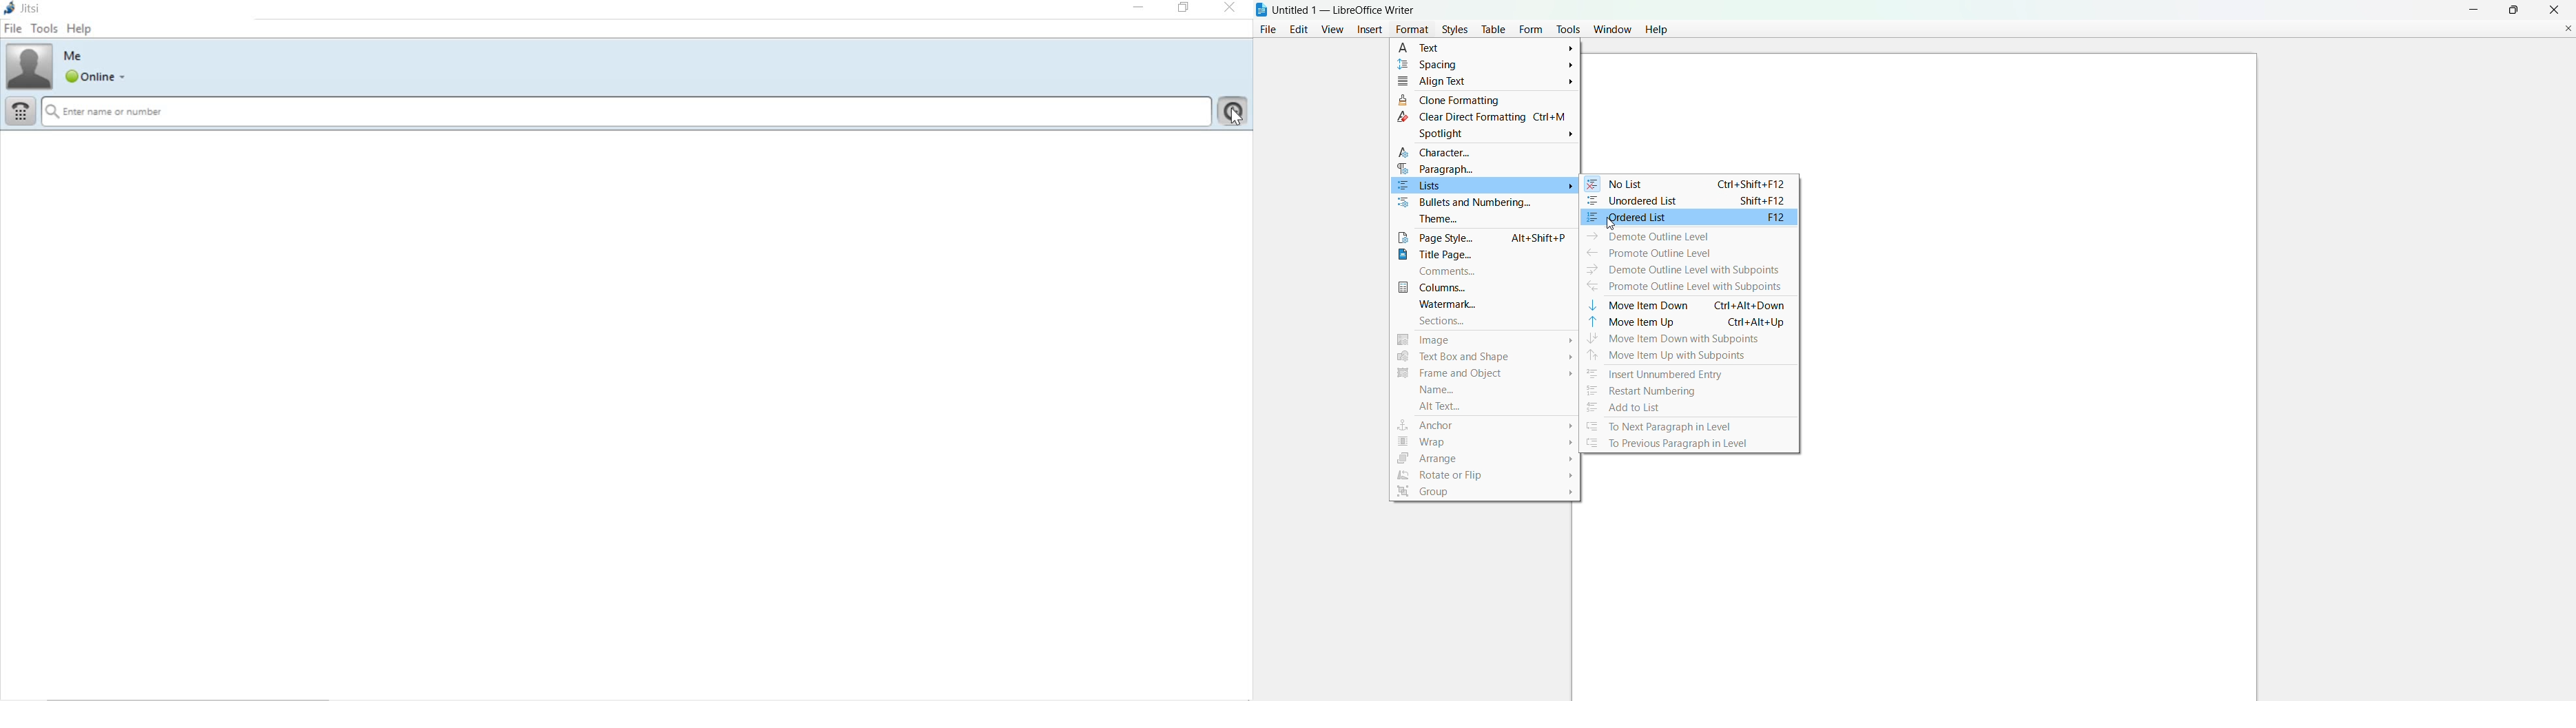  I want to click on theme, so click(1432, 220).